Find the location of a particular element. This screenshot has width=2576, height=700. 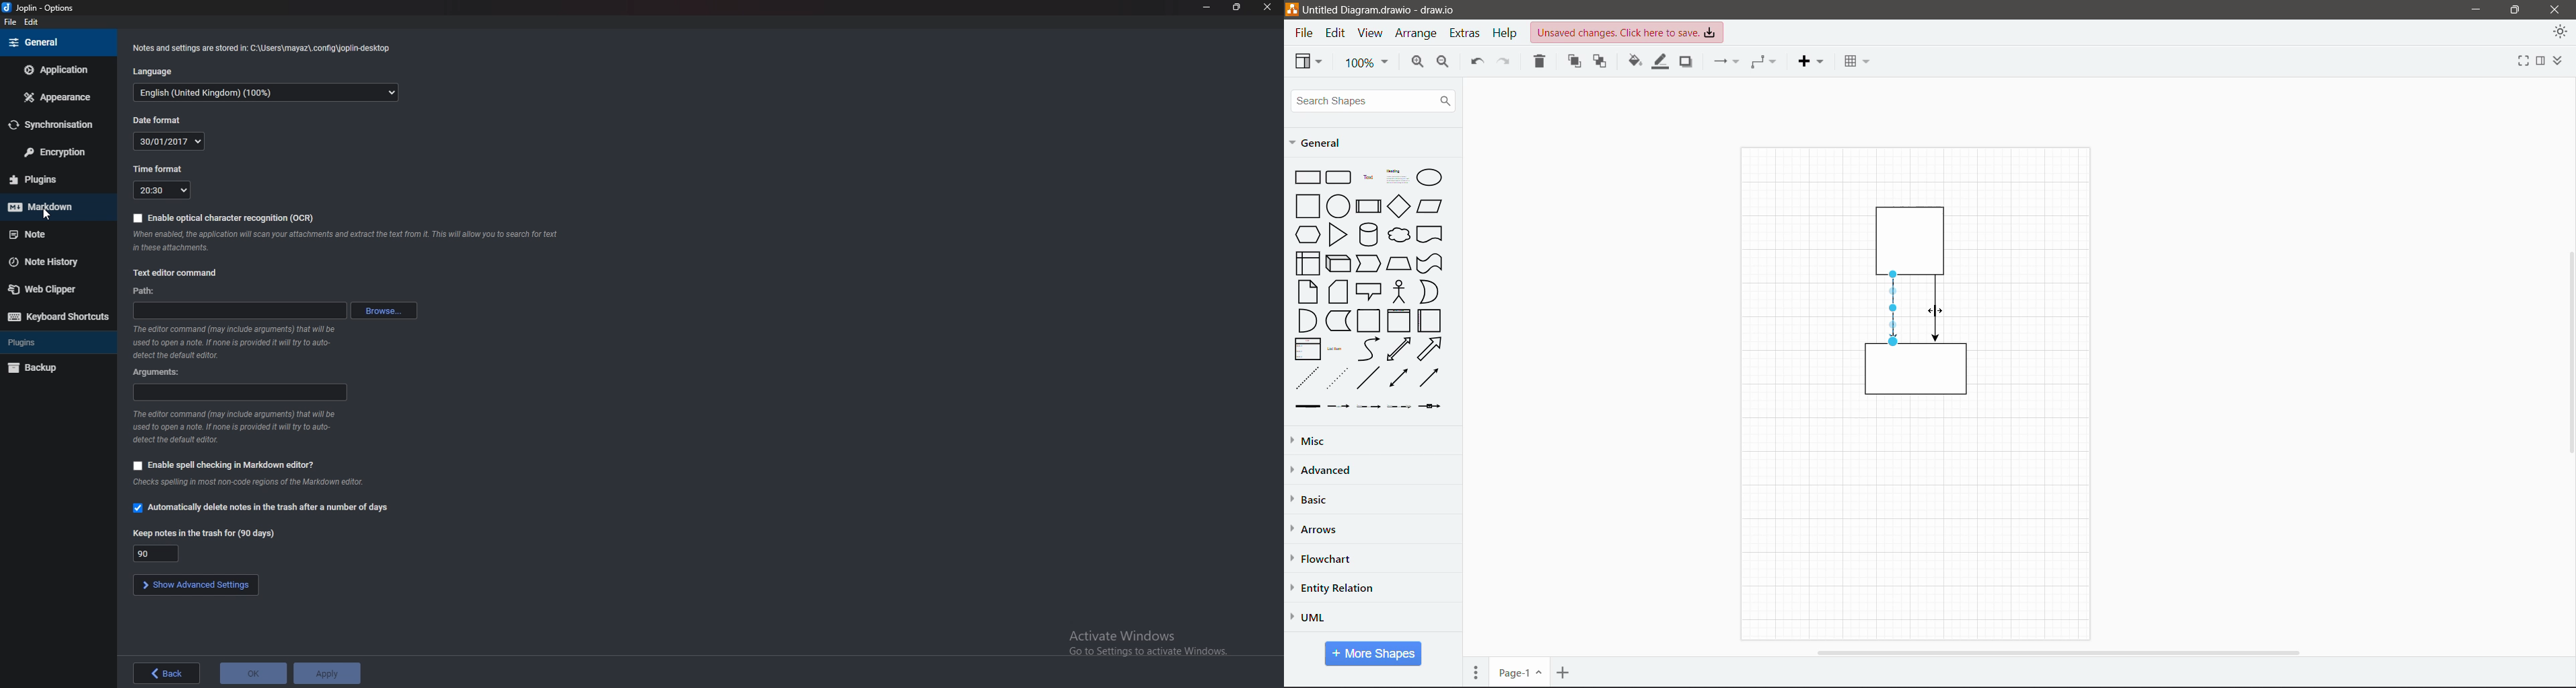

Delete is located at coordinates (1541, 63).